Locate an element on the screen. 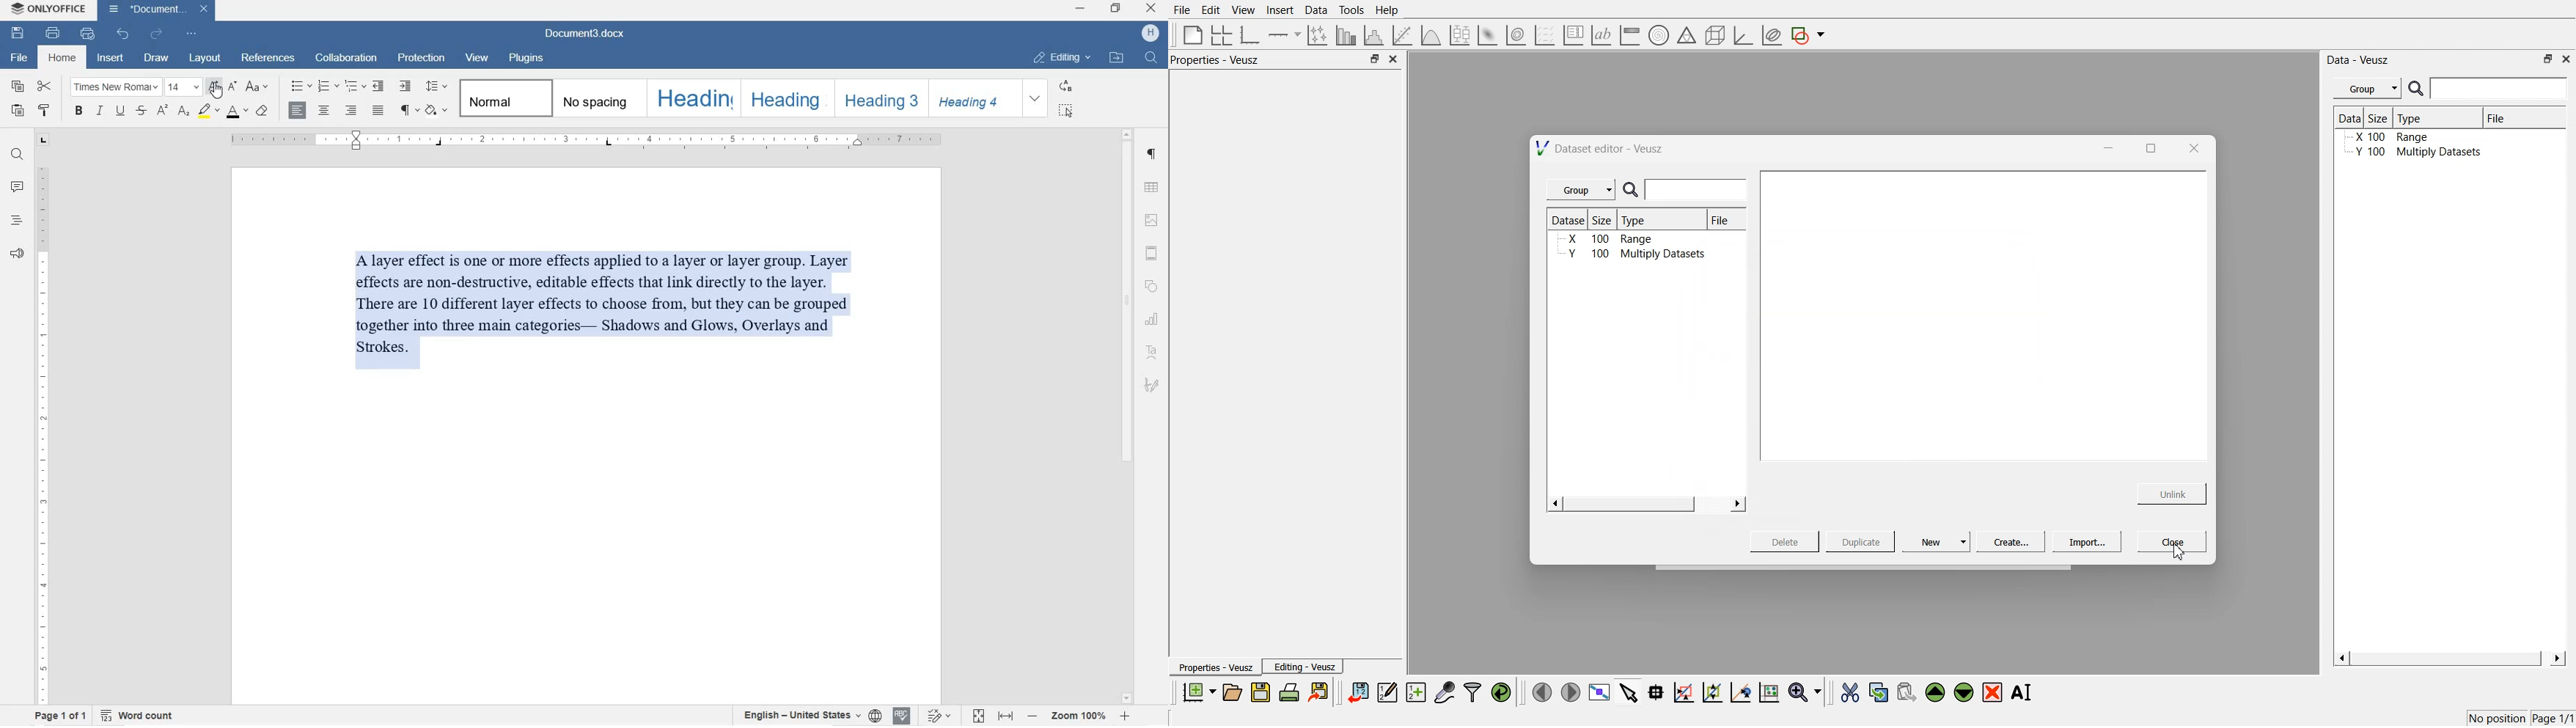  BOLD is located at coordinates (78, 109).